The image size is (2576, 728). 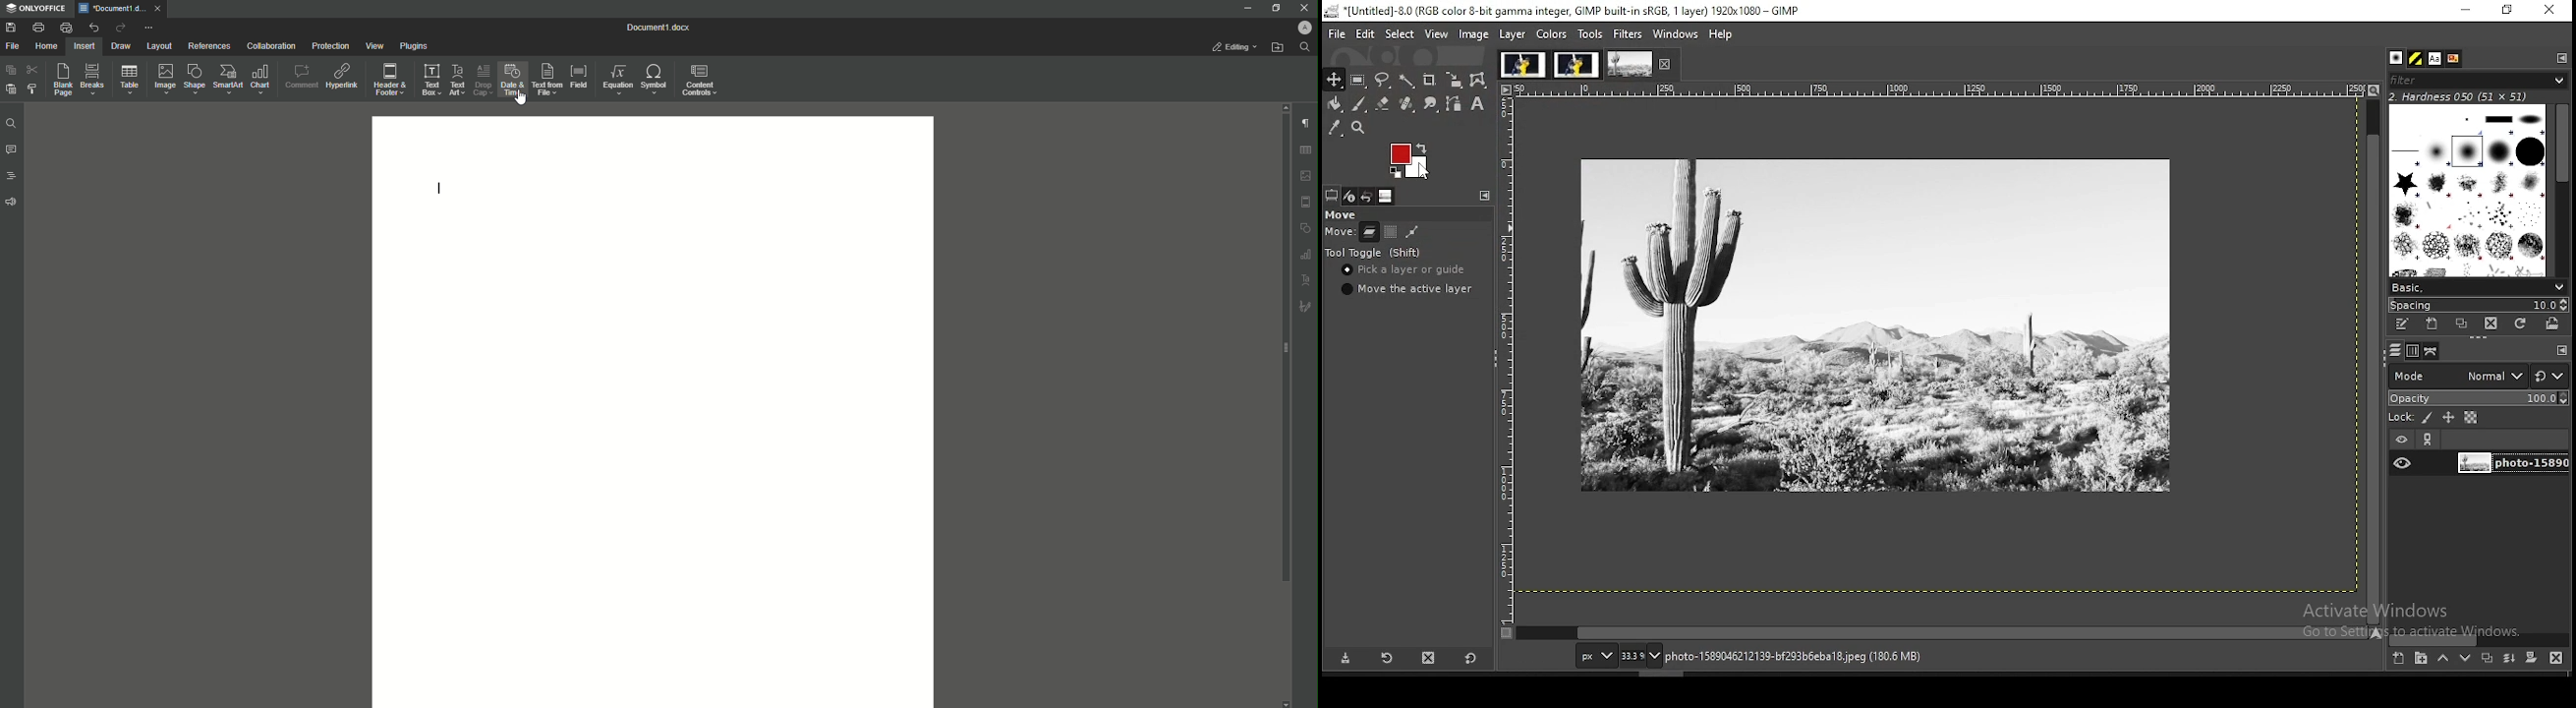 What do you see at coordinates (1307, 253) in the screenshot?
I see `graph settings` at bounding box center [1307, 253].